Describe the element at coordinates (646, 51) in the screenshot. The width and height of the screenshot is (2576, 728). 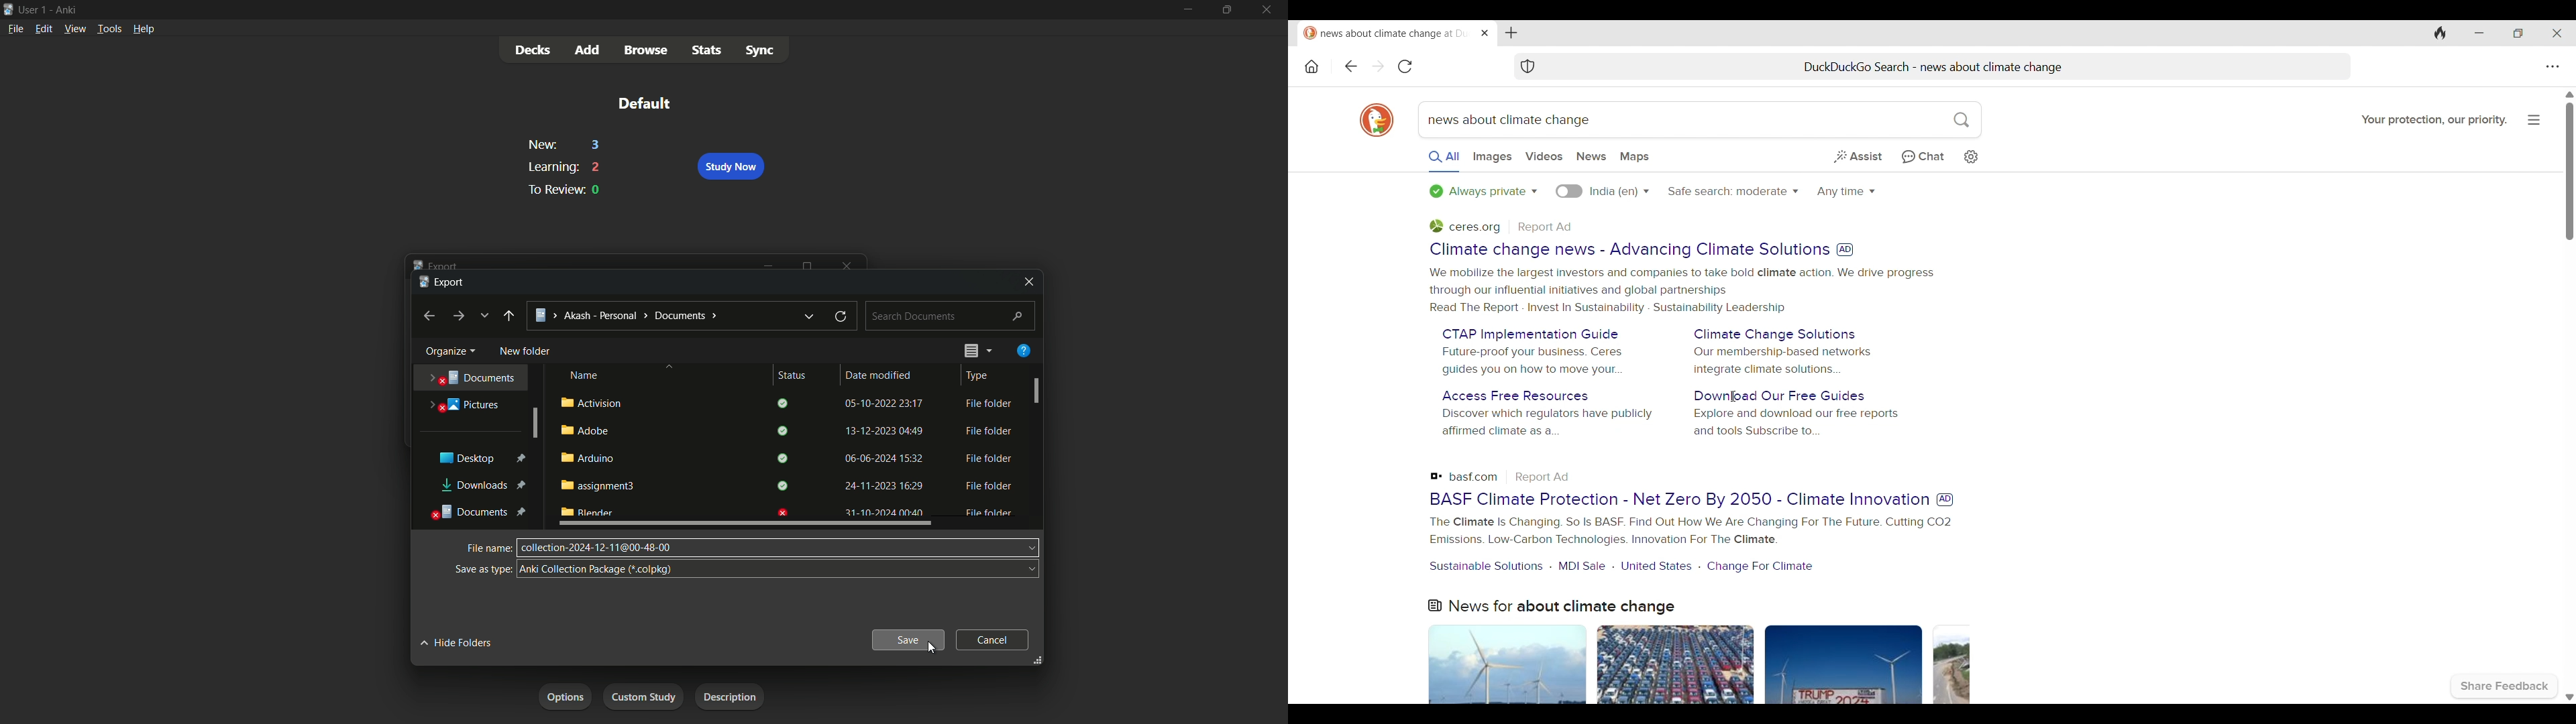
I see `browse` at that location.